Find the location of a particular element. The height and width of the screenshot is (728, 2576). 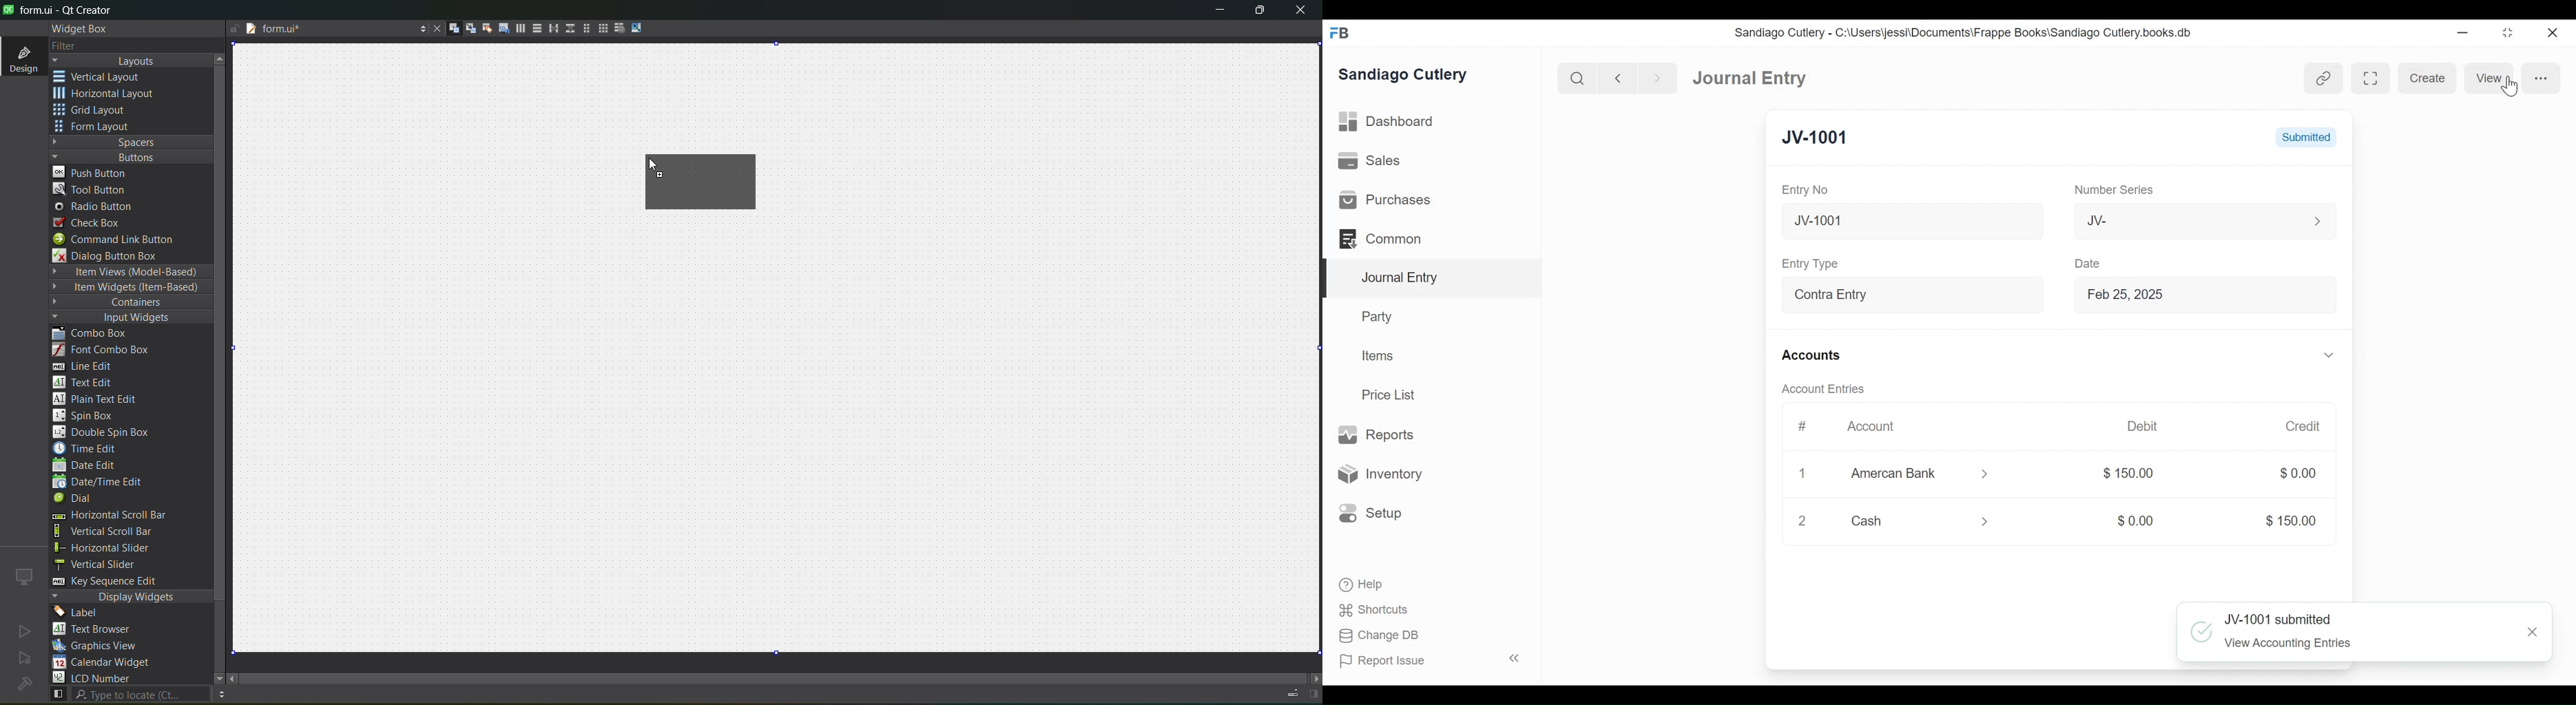

Submitted is located at coordinates (2307, 136).